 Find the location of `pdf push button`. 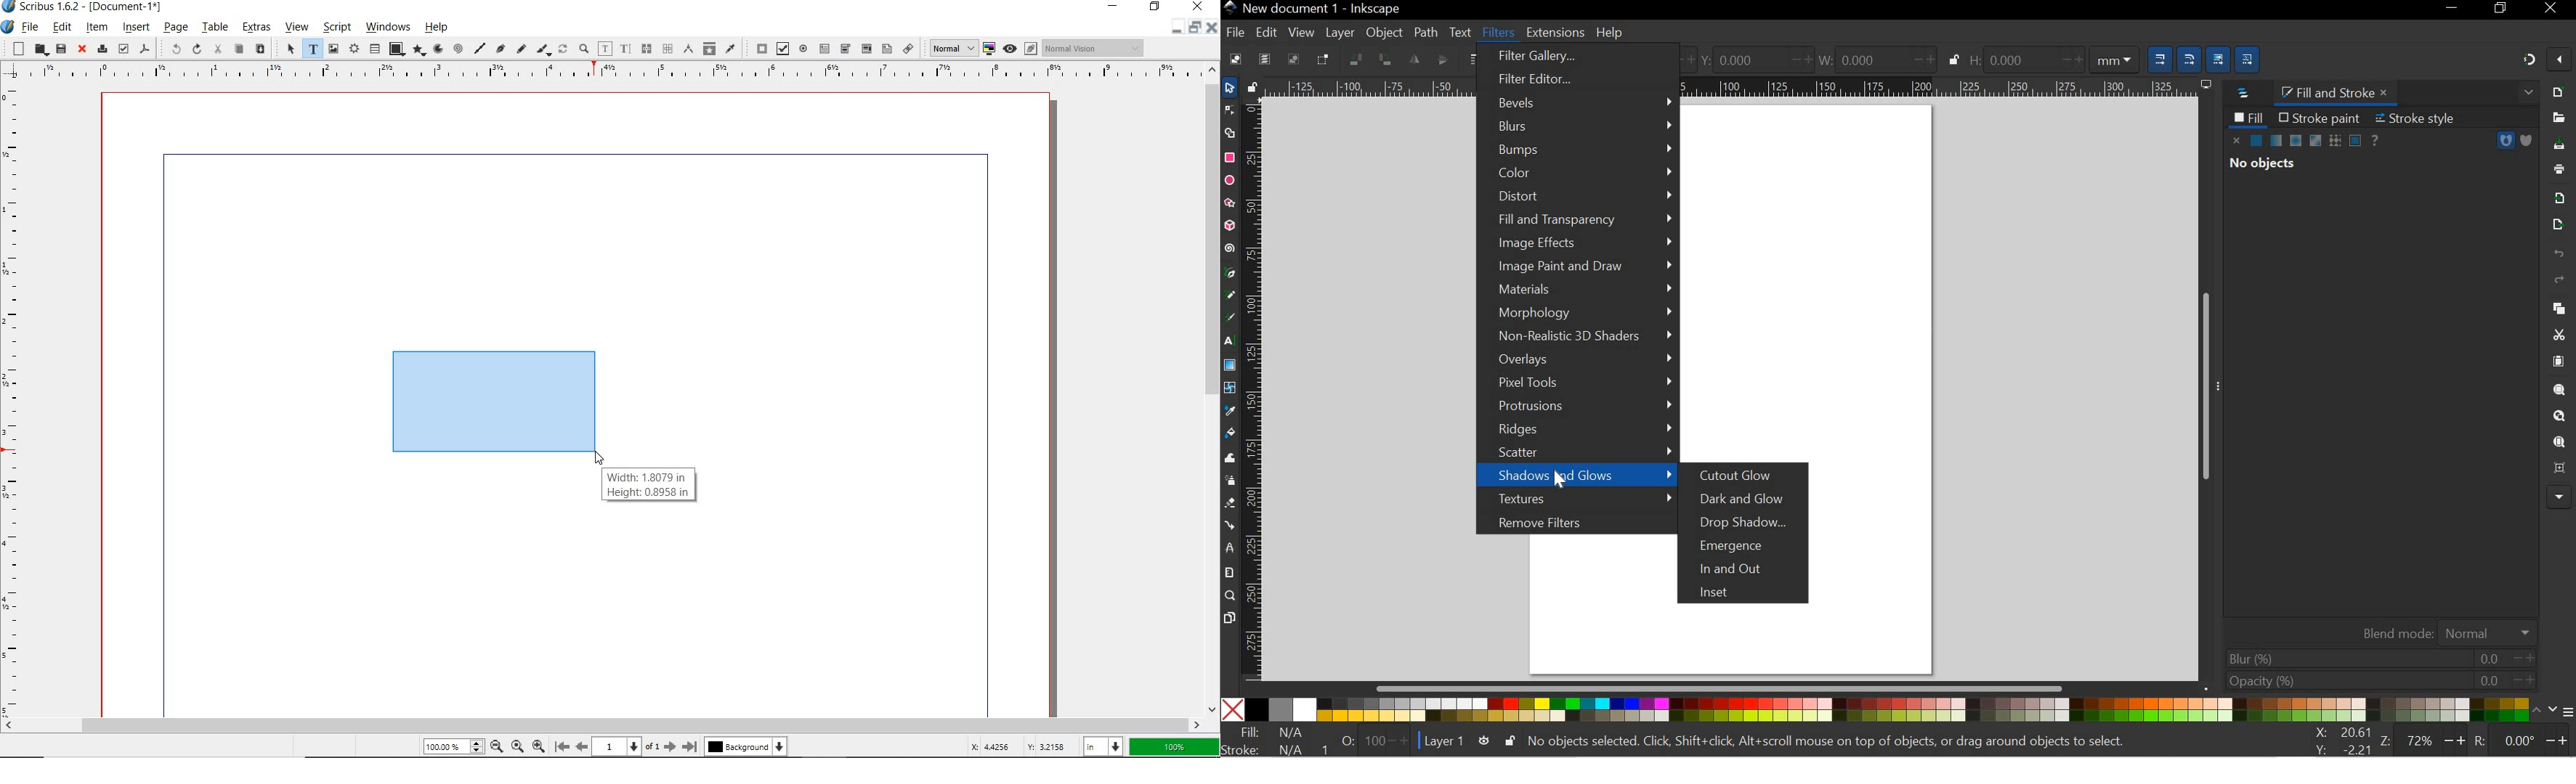

pdf push button is located at coordinates (758, 48).